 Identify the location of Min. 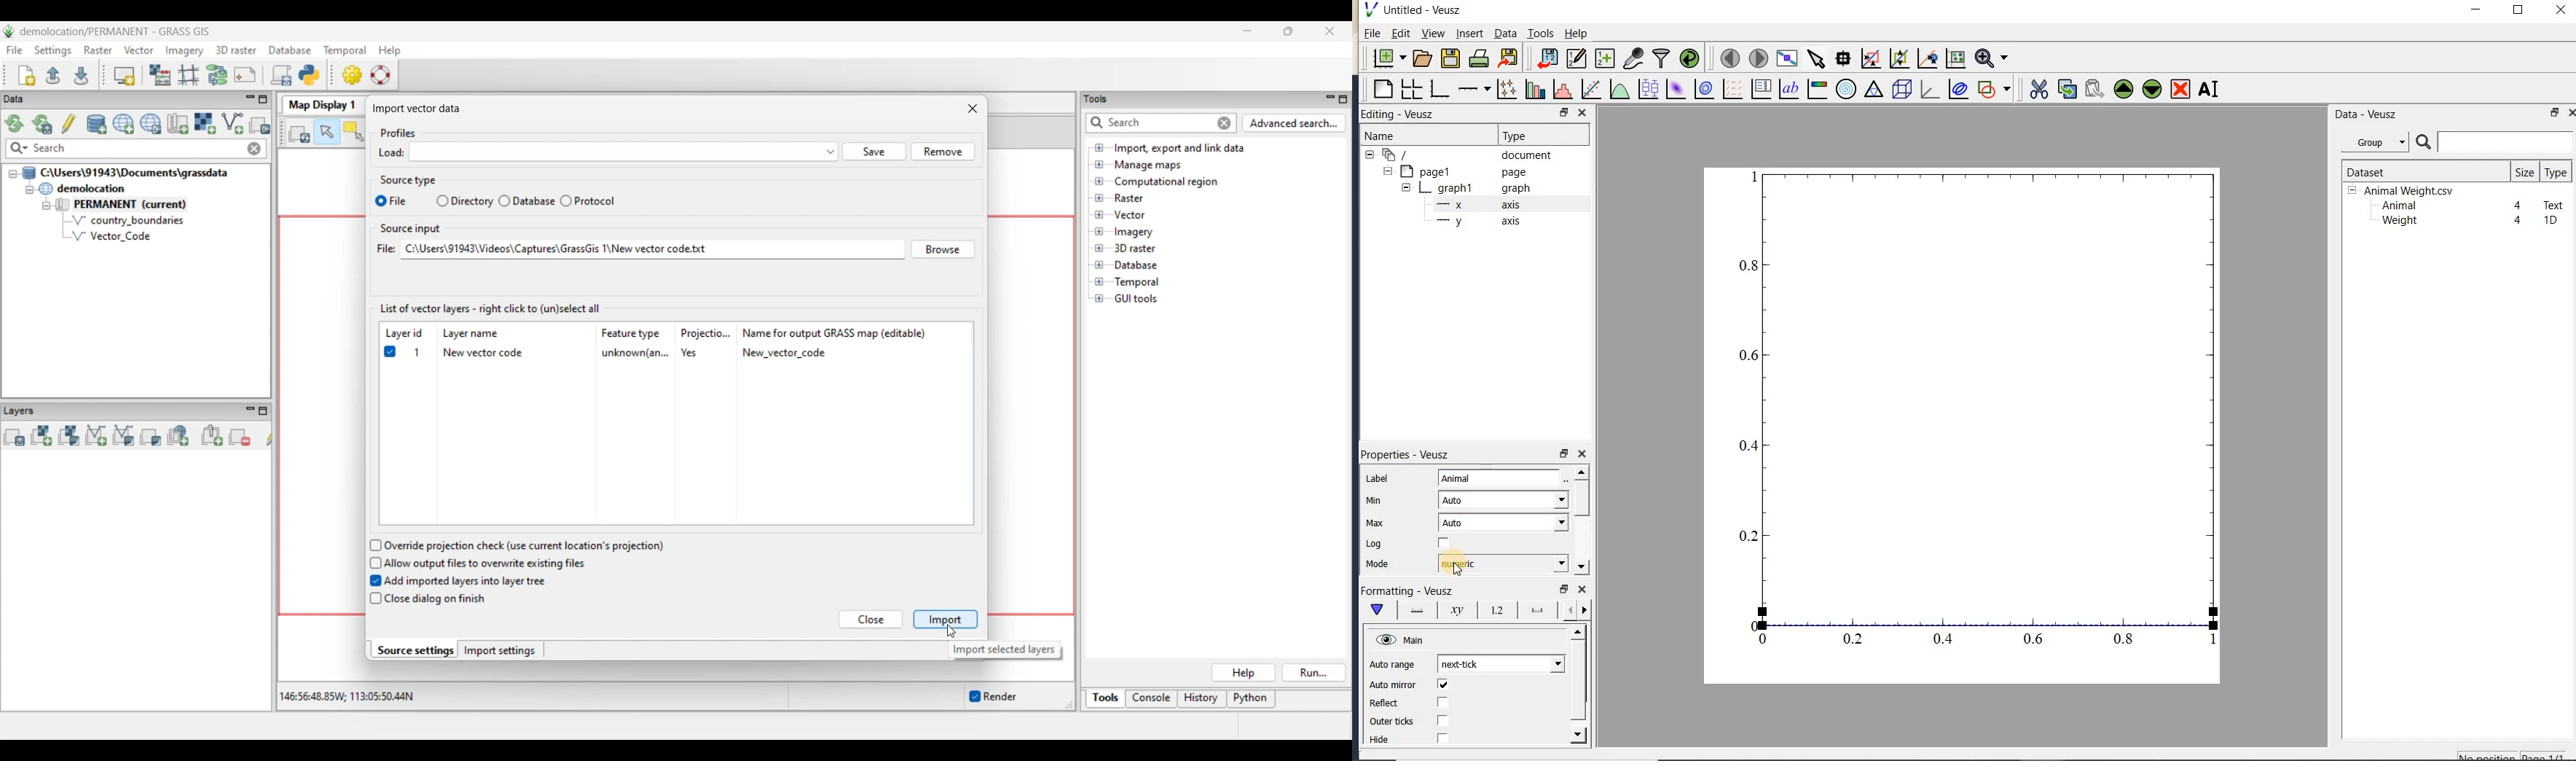
(1375, 501).